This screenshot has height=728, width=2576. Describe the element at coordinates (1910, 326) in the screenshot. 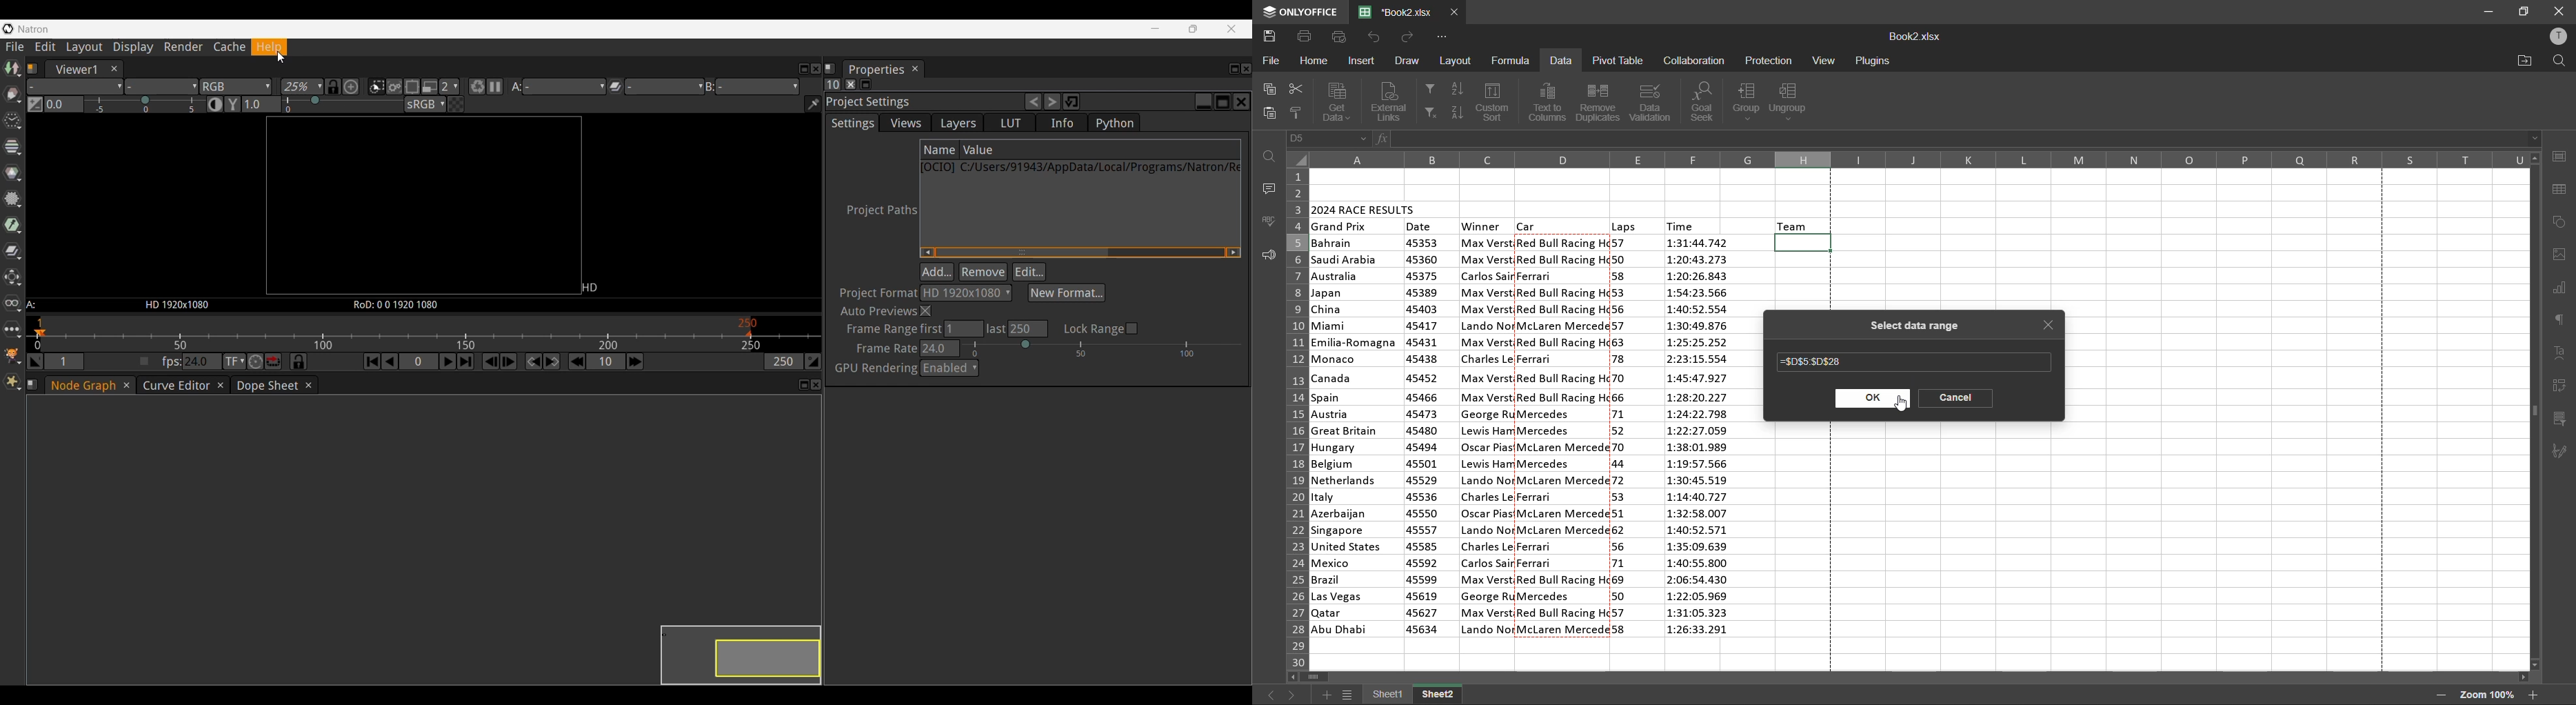

I see `select data range` at that location.